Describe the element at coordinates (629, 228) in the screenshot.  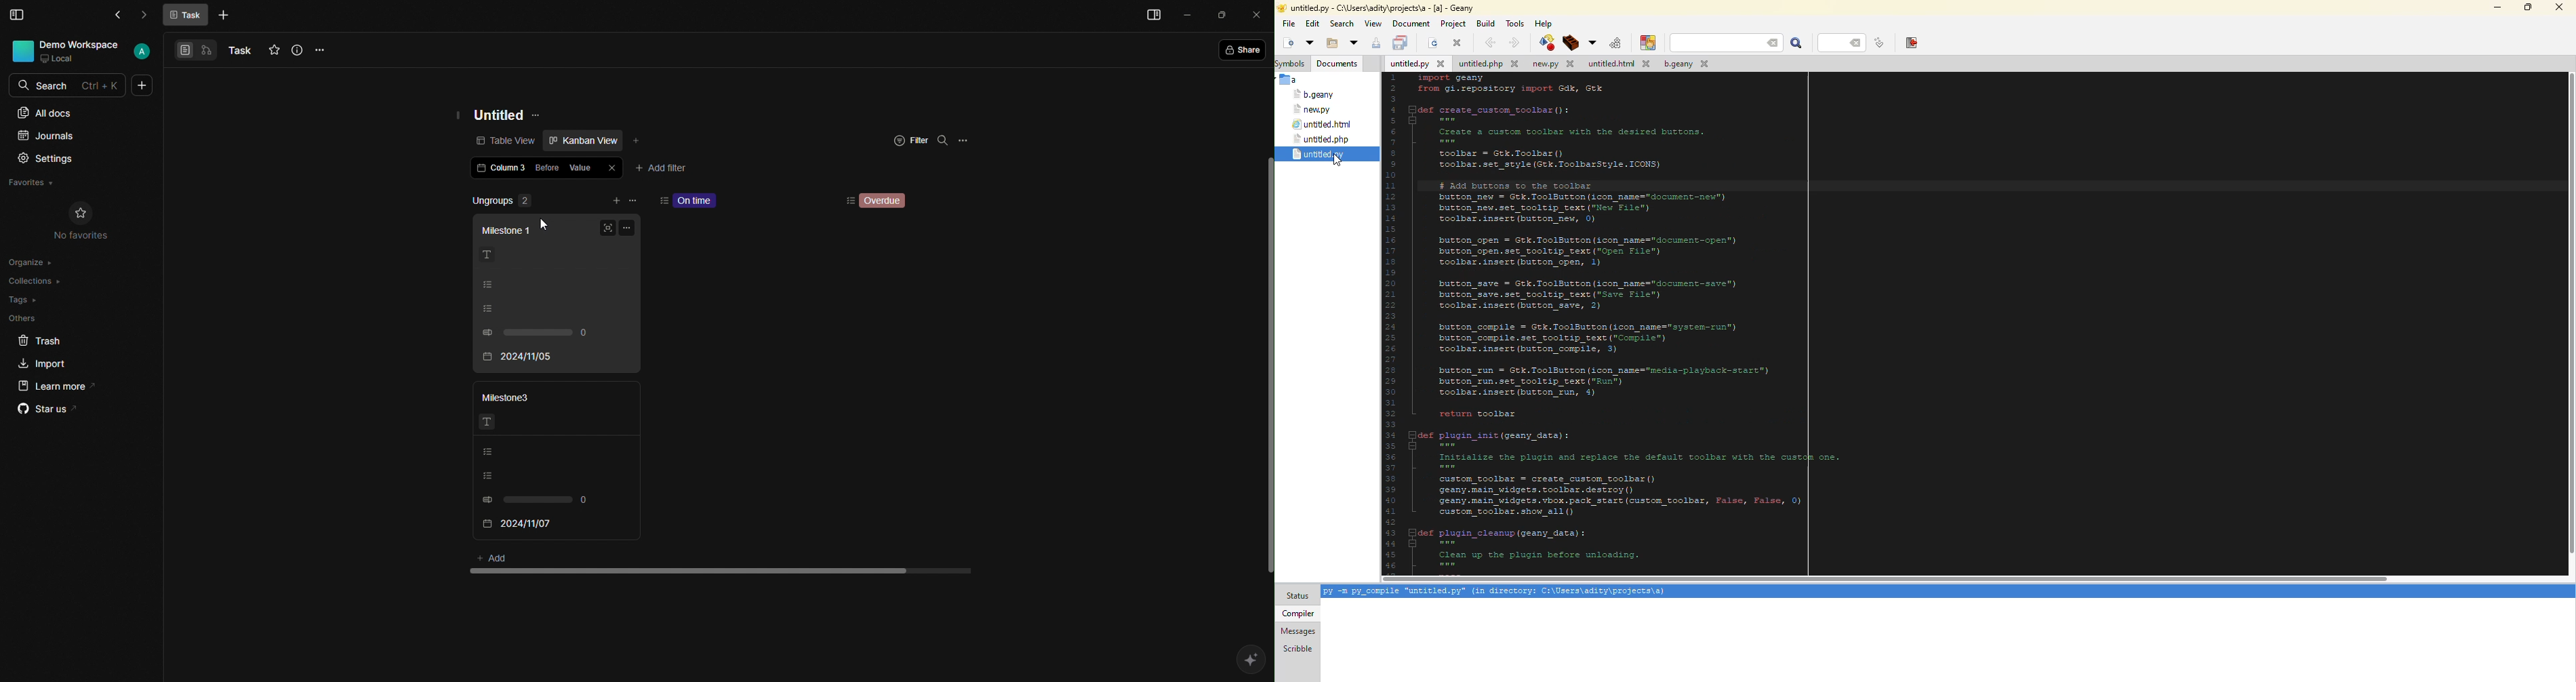
I see `Options` at that location.